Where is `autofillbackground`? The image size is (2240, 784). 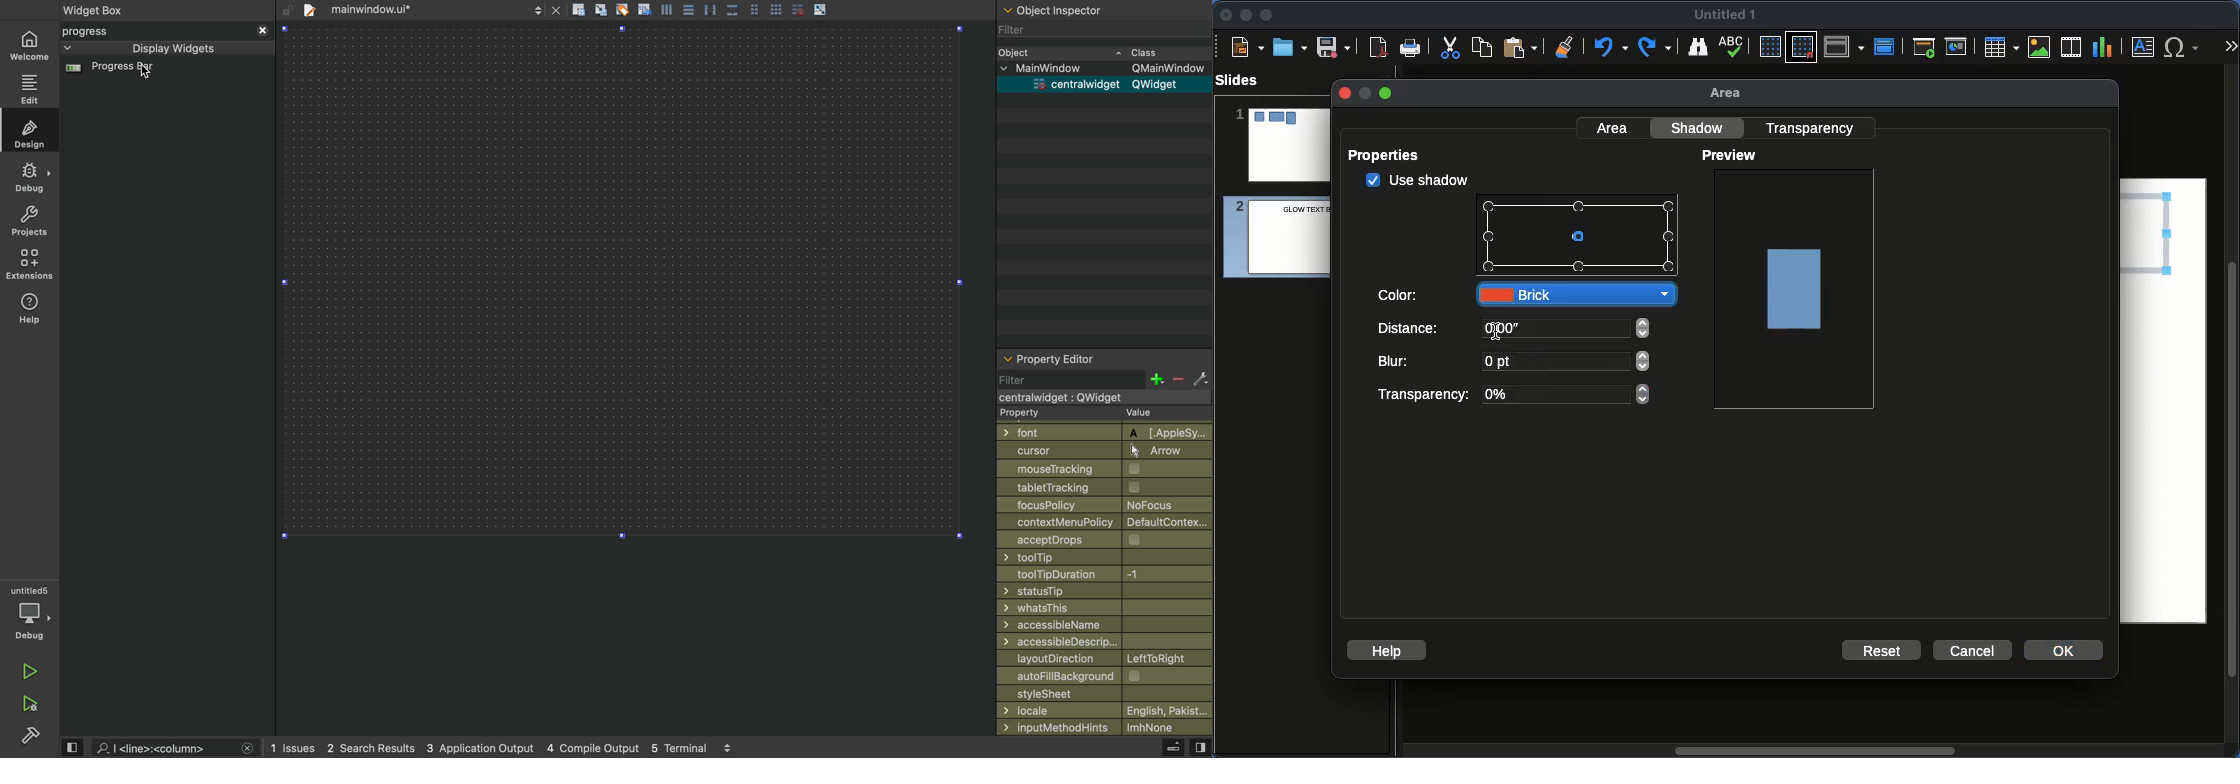
autofillbackground is located at coordinates (1108, 676).